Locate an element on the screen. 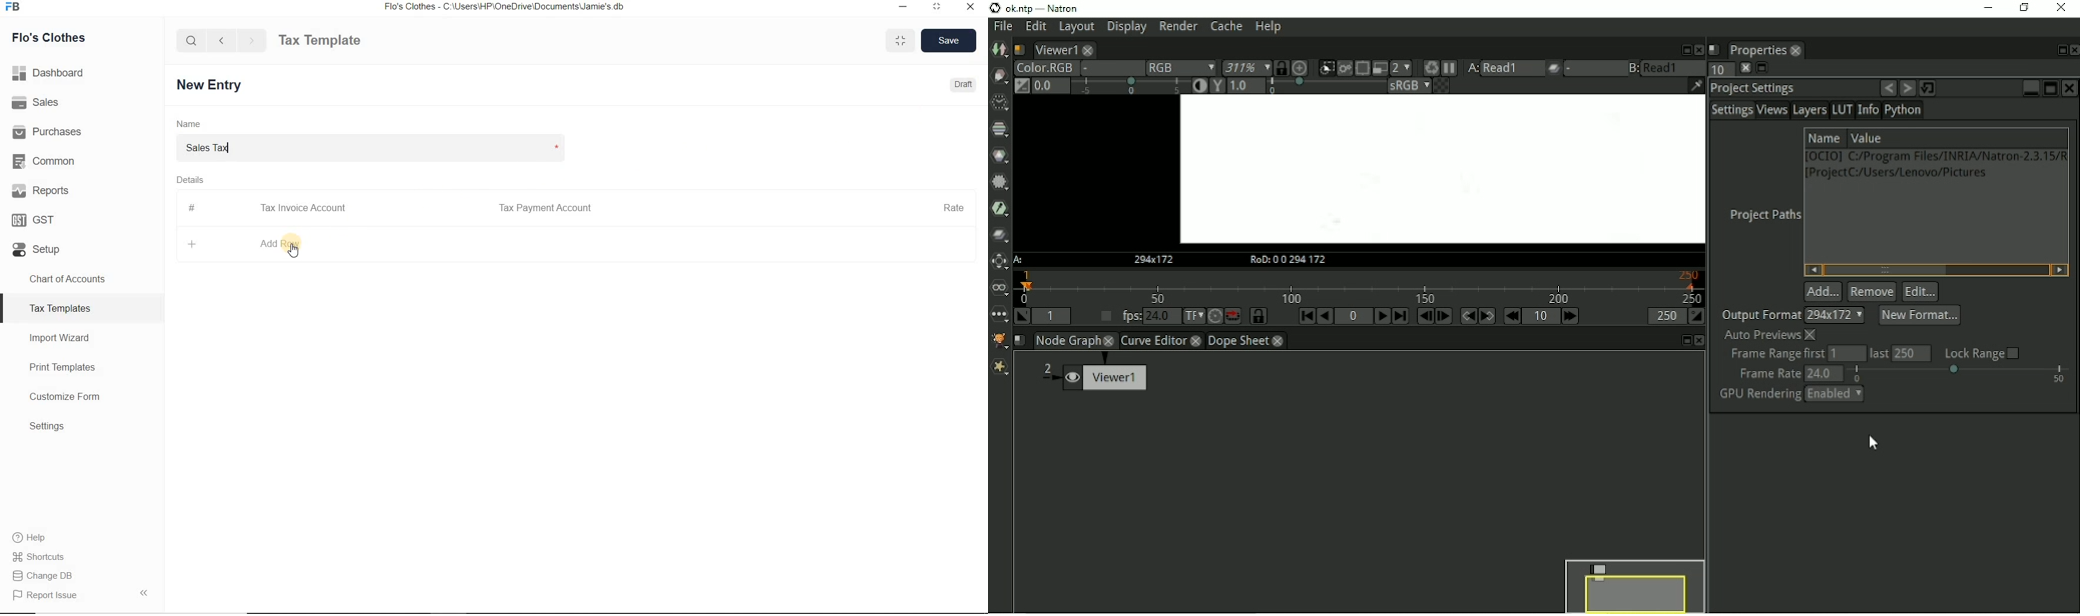  Purchases is located at coordinates (82, 130).